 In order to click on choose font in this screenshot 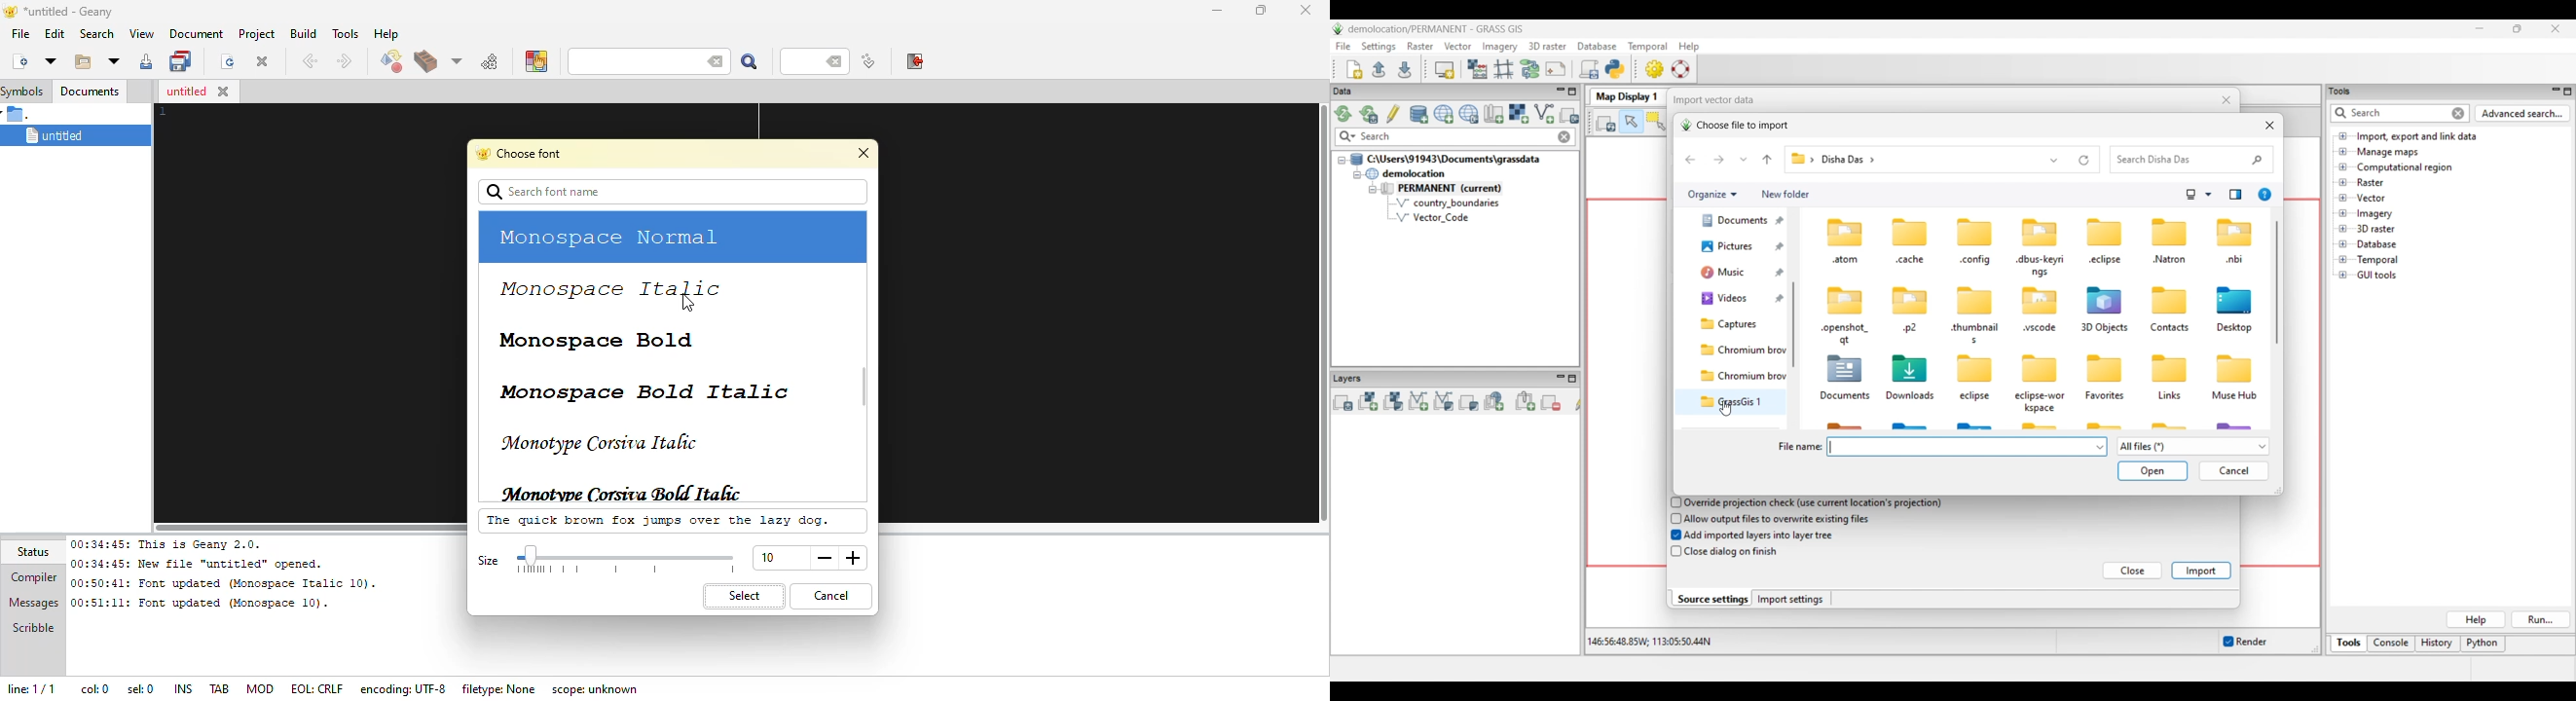, I will do `click(520, 154)`.